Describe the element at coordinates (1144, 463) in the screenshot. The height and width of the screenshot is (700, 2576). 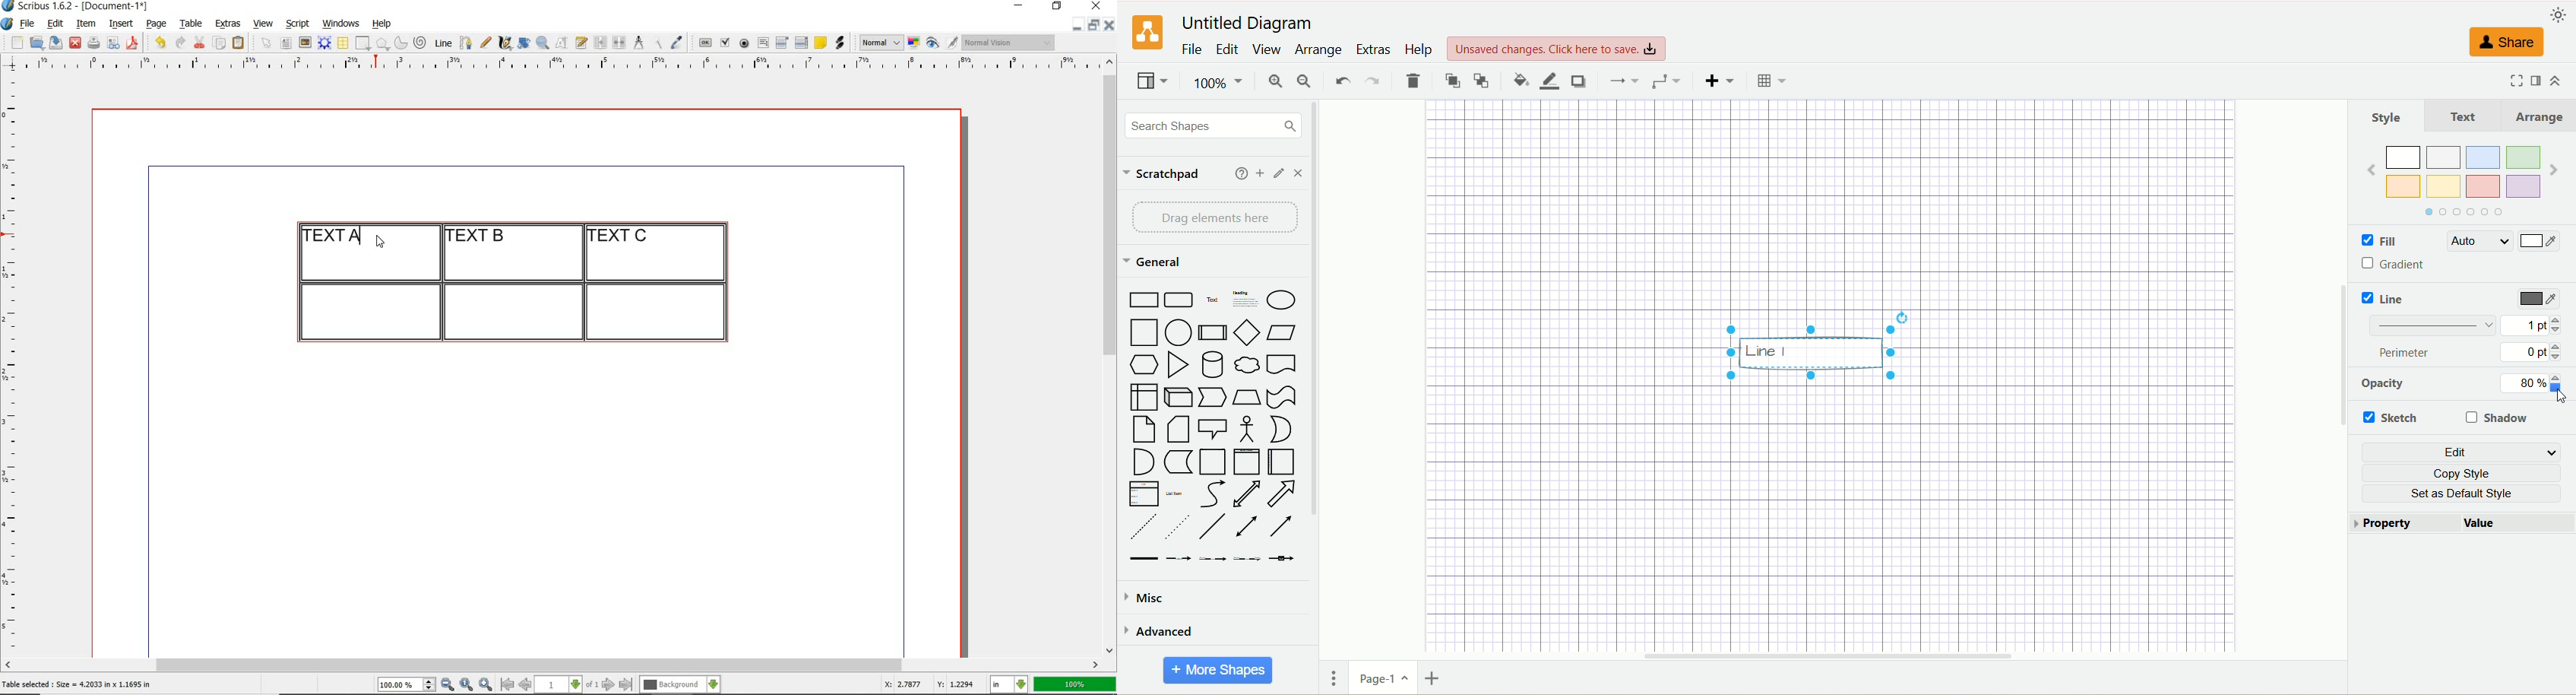
I see `And` at that location.